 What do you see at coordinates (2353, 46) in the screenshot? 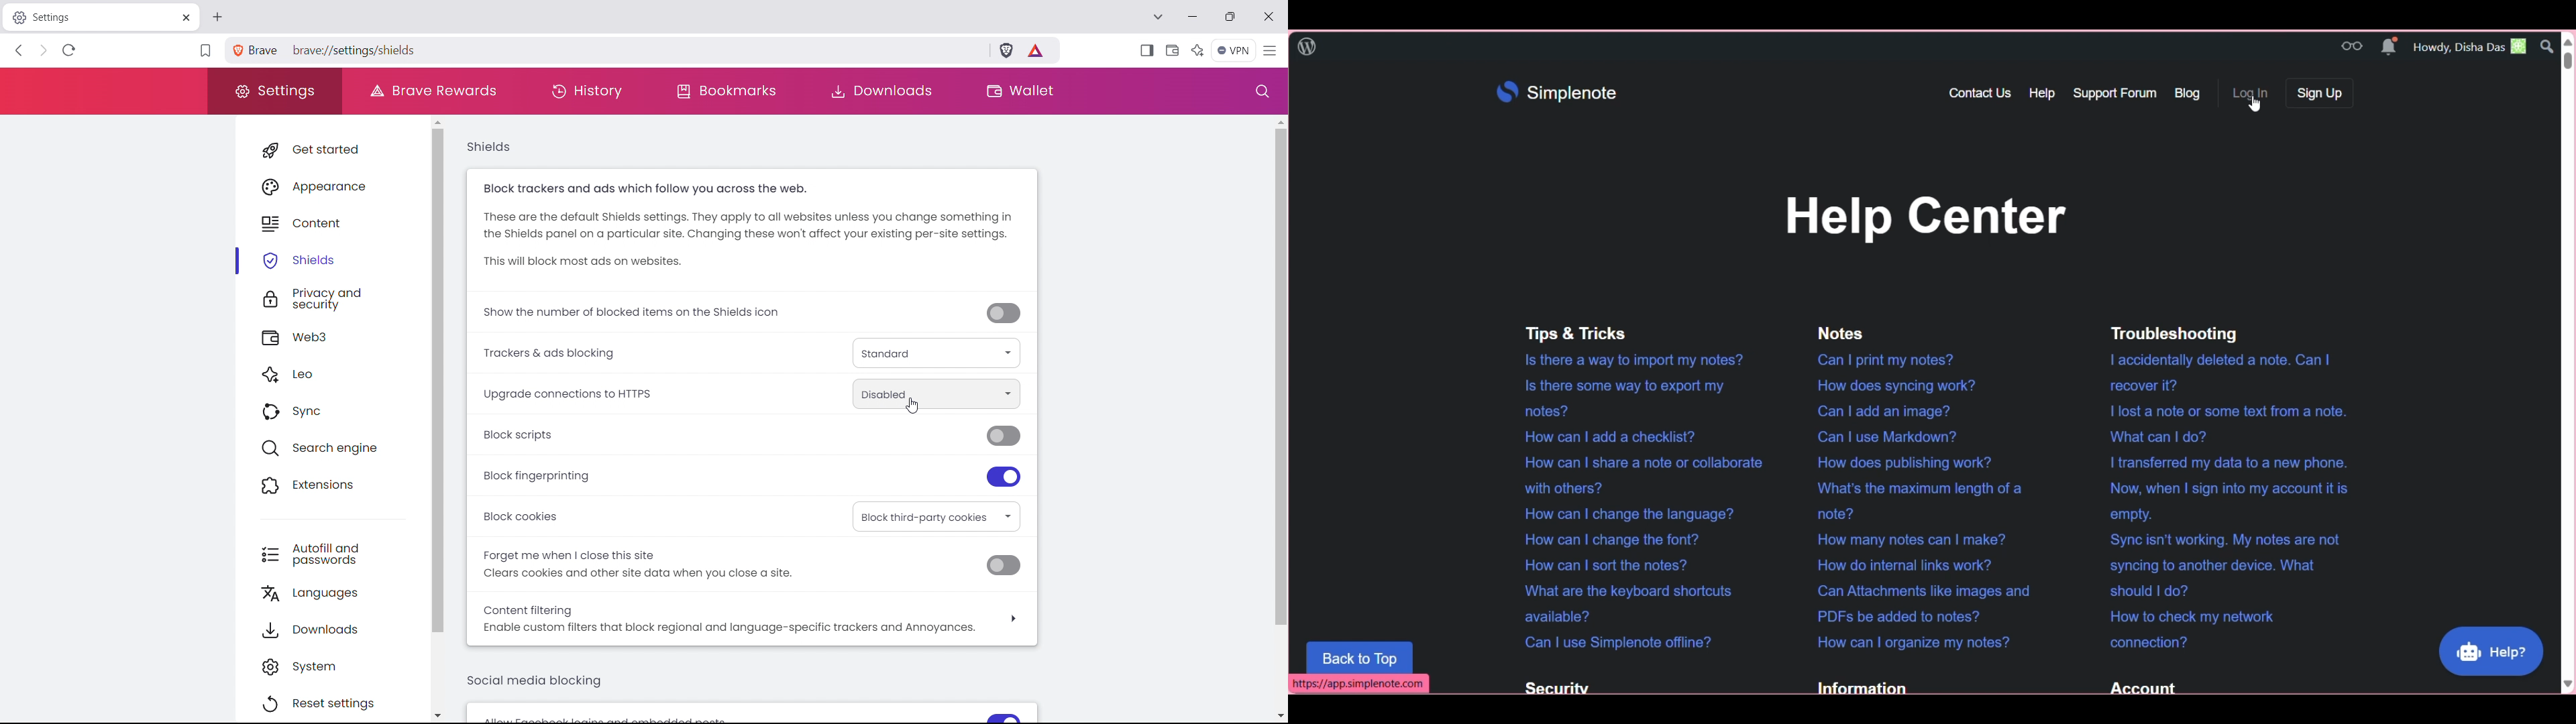
I see `Read blogs and topics on WordPress` at bounding box center [2353, 46].